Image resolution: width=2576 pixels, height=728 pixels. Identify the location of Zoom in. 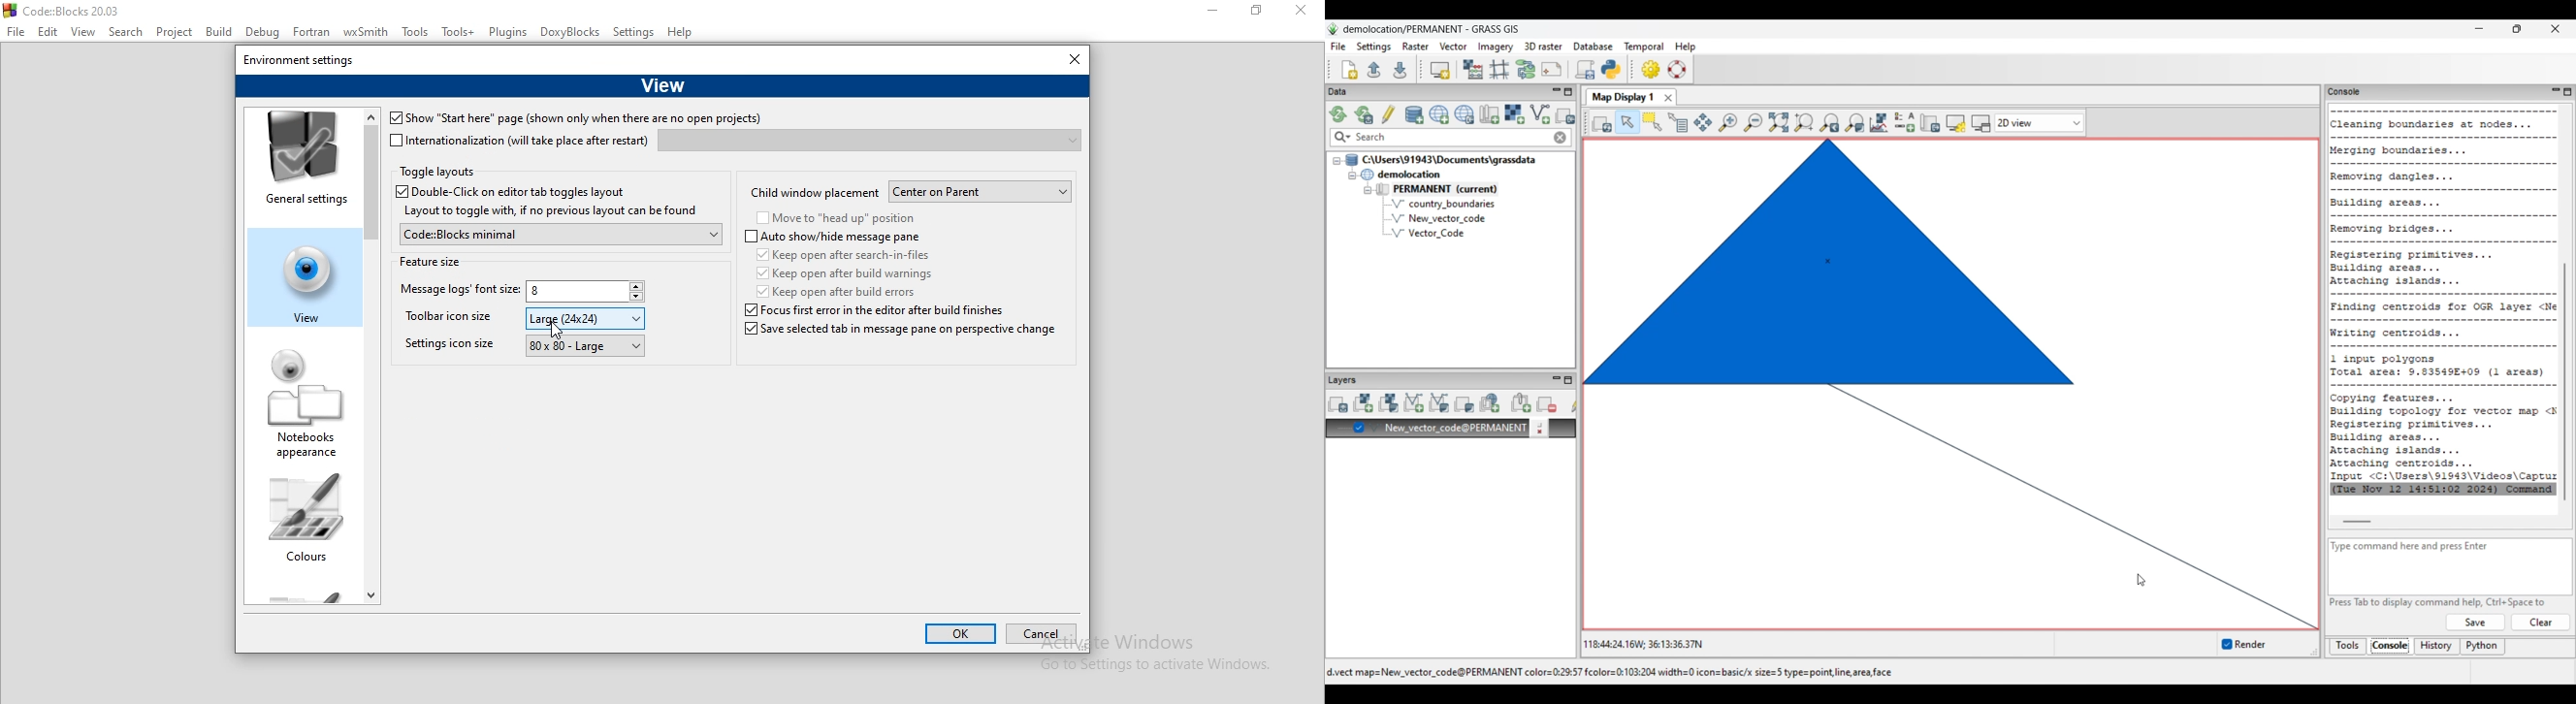
(1728, 123).